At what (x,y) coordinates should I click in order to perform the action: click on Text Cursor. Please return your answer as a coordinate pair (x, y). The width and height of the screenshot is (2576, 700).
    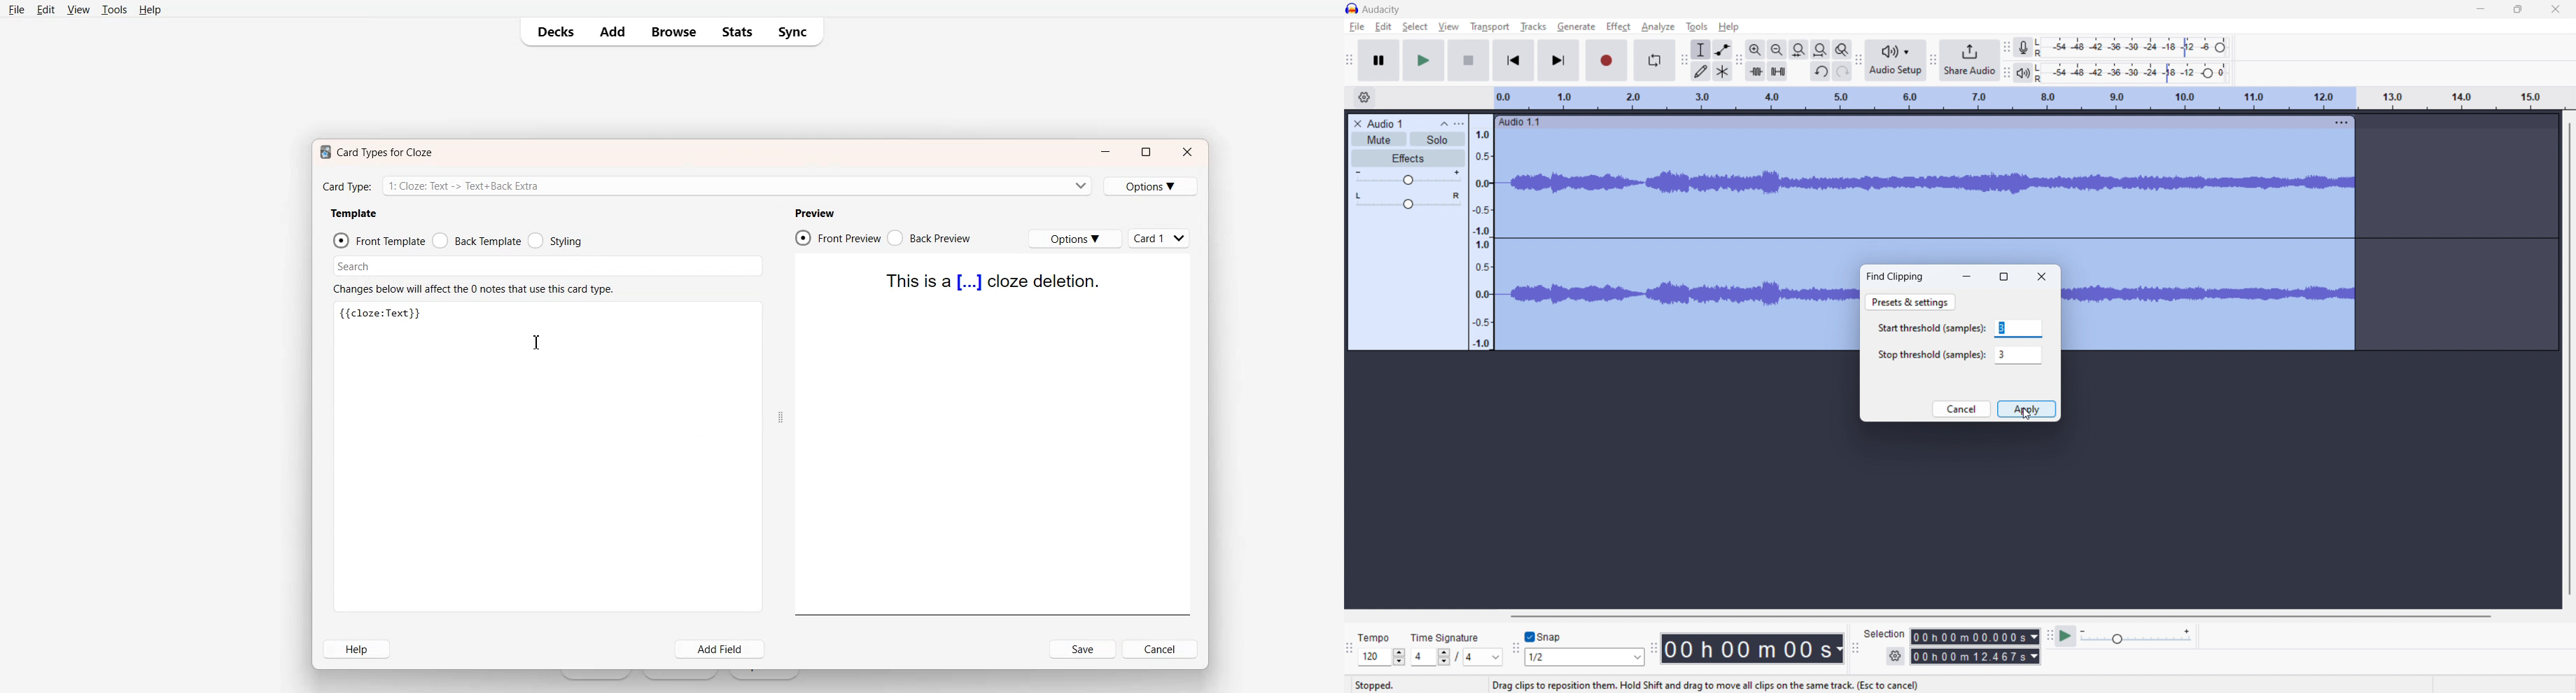
    Looking at the image, I should click on (536, 343).